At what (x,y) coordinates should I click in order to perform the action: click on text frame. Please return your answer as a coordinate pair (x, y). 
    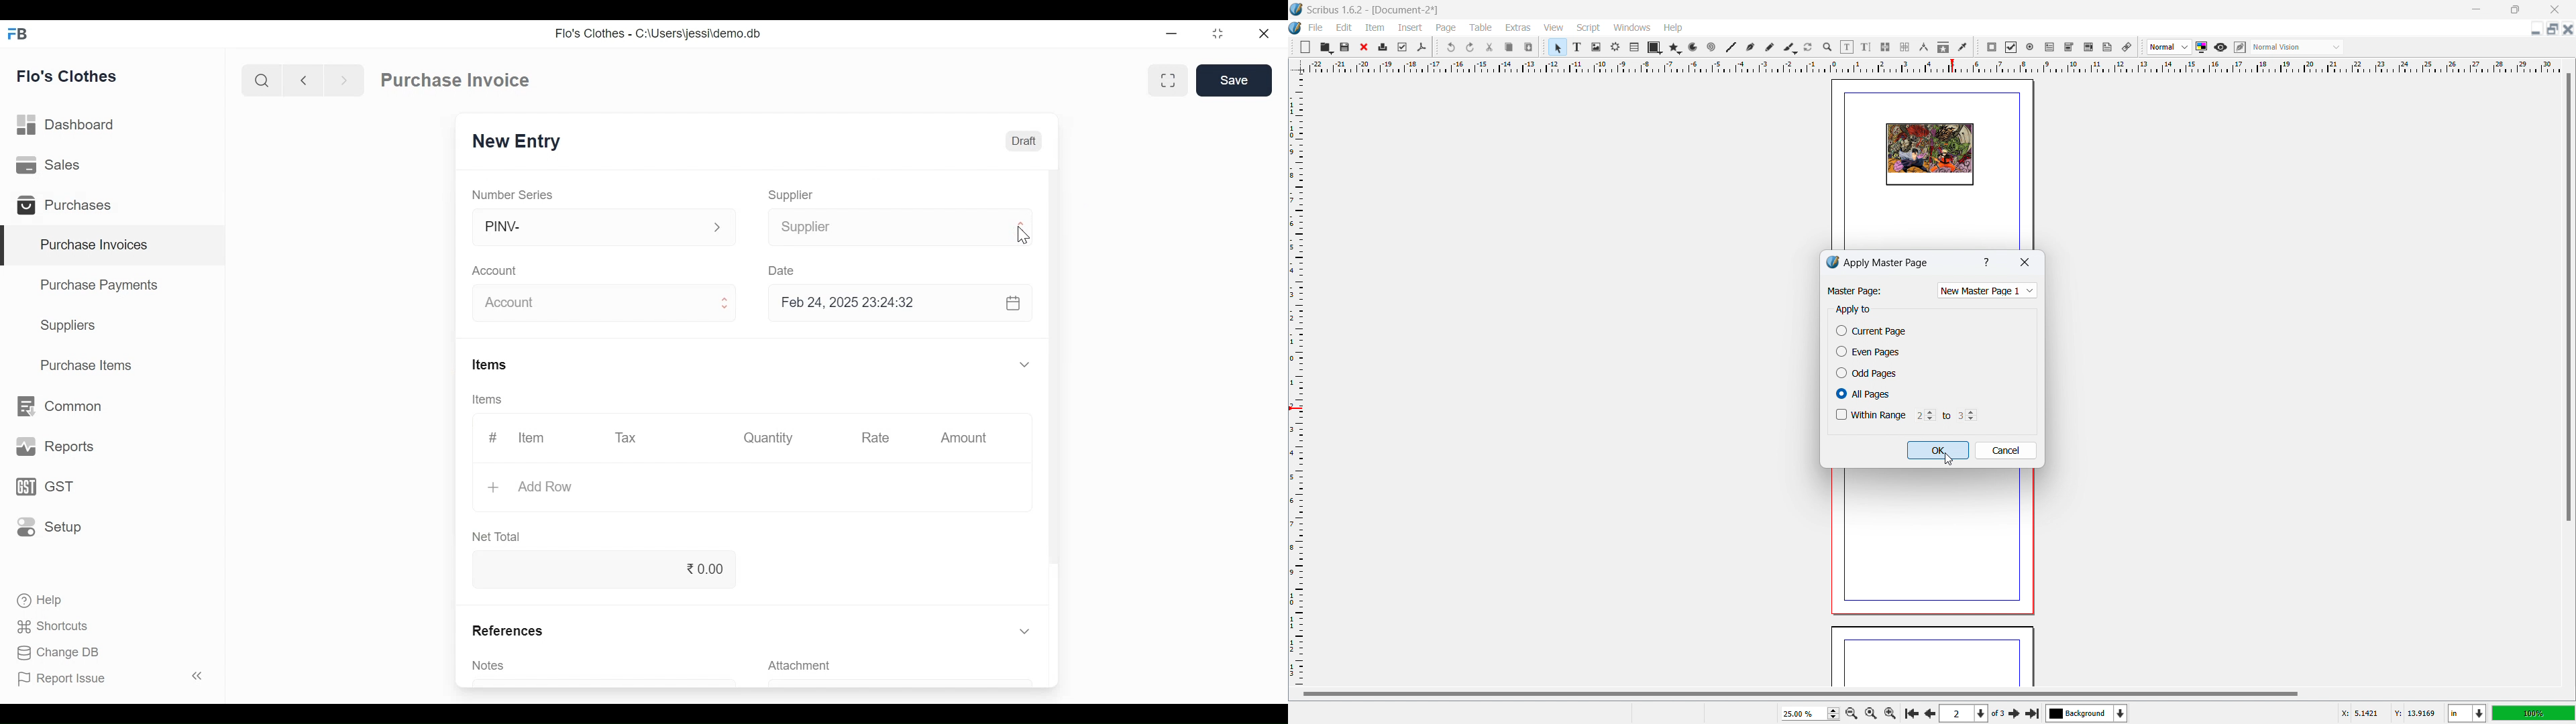
    Looking at the image, I should click on (1578, 46).